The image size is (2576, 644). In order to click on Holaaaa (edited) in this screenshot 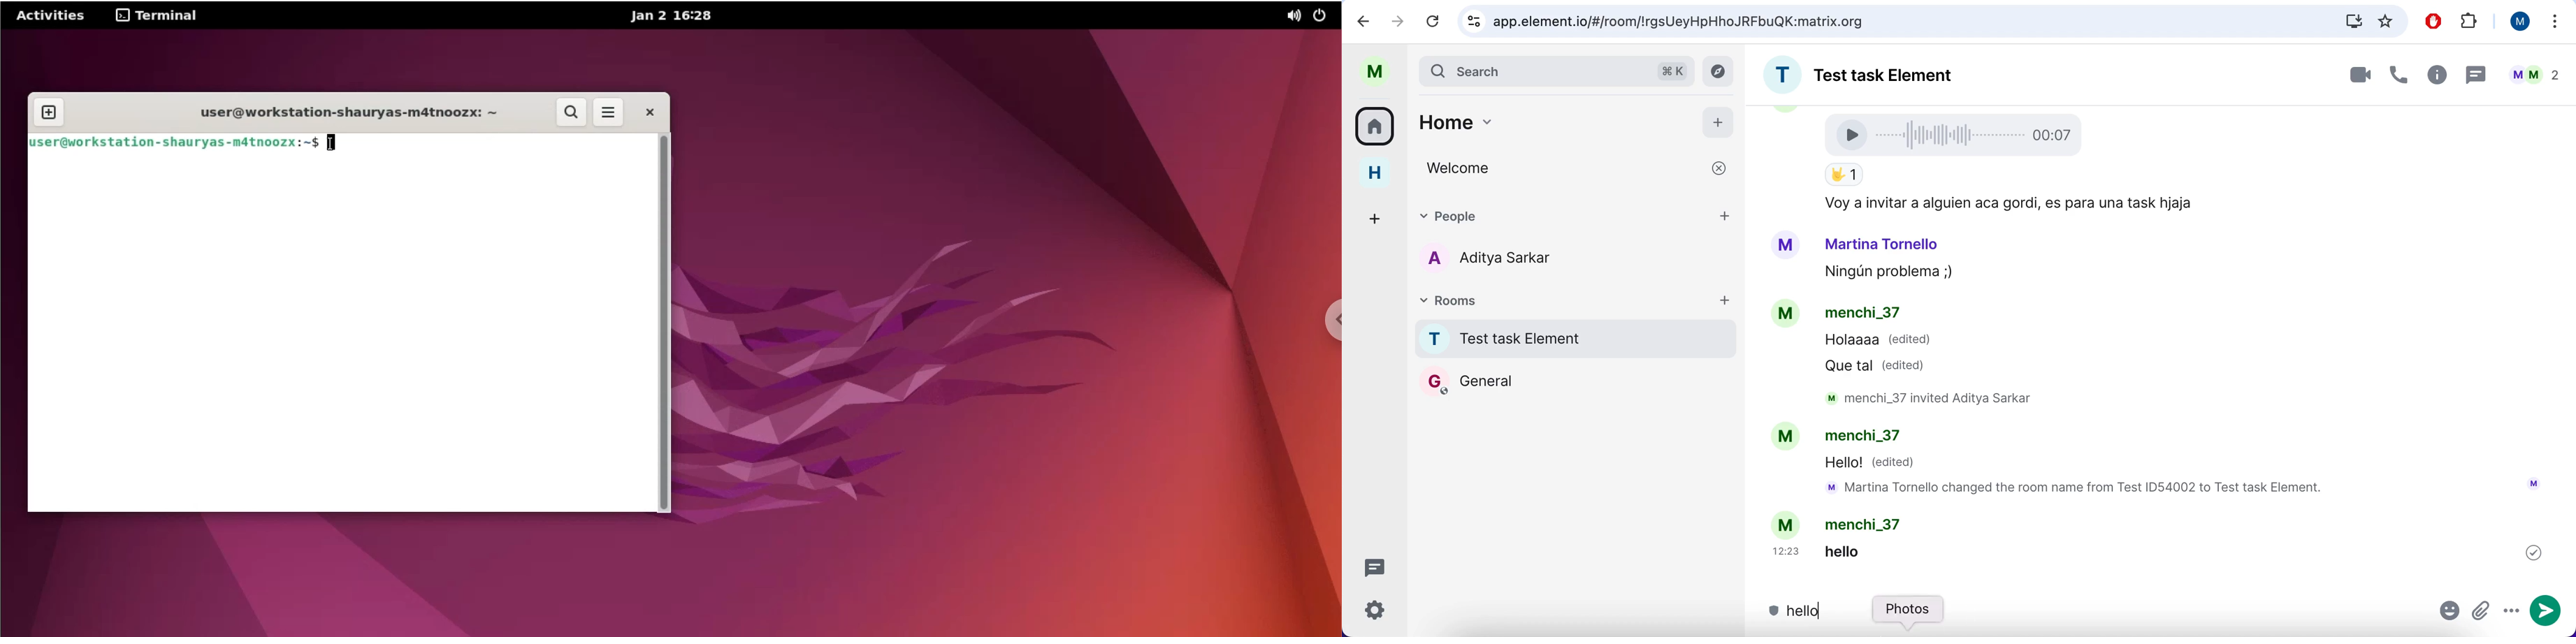, I will do `click(1878, 342)`.